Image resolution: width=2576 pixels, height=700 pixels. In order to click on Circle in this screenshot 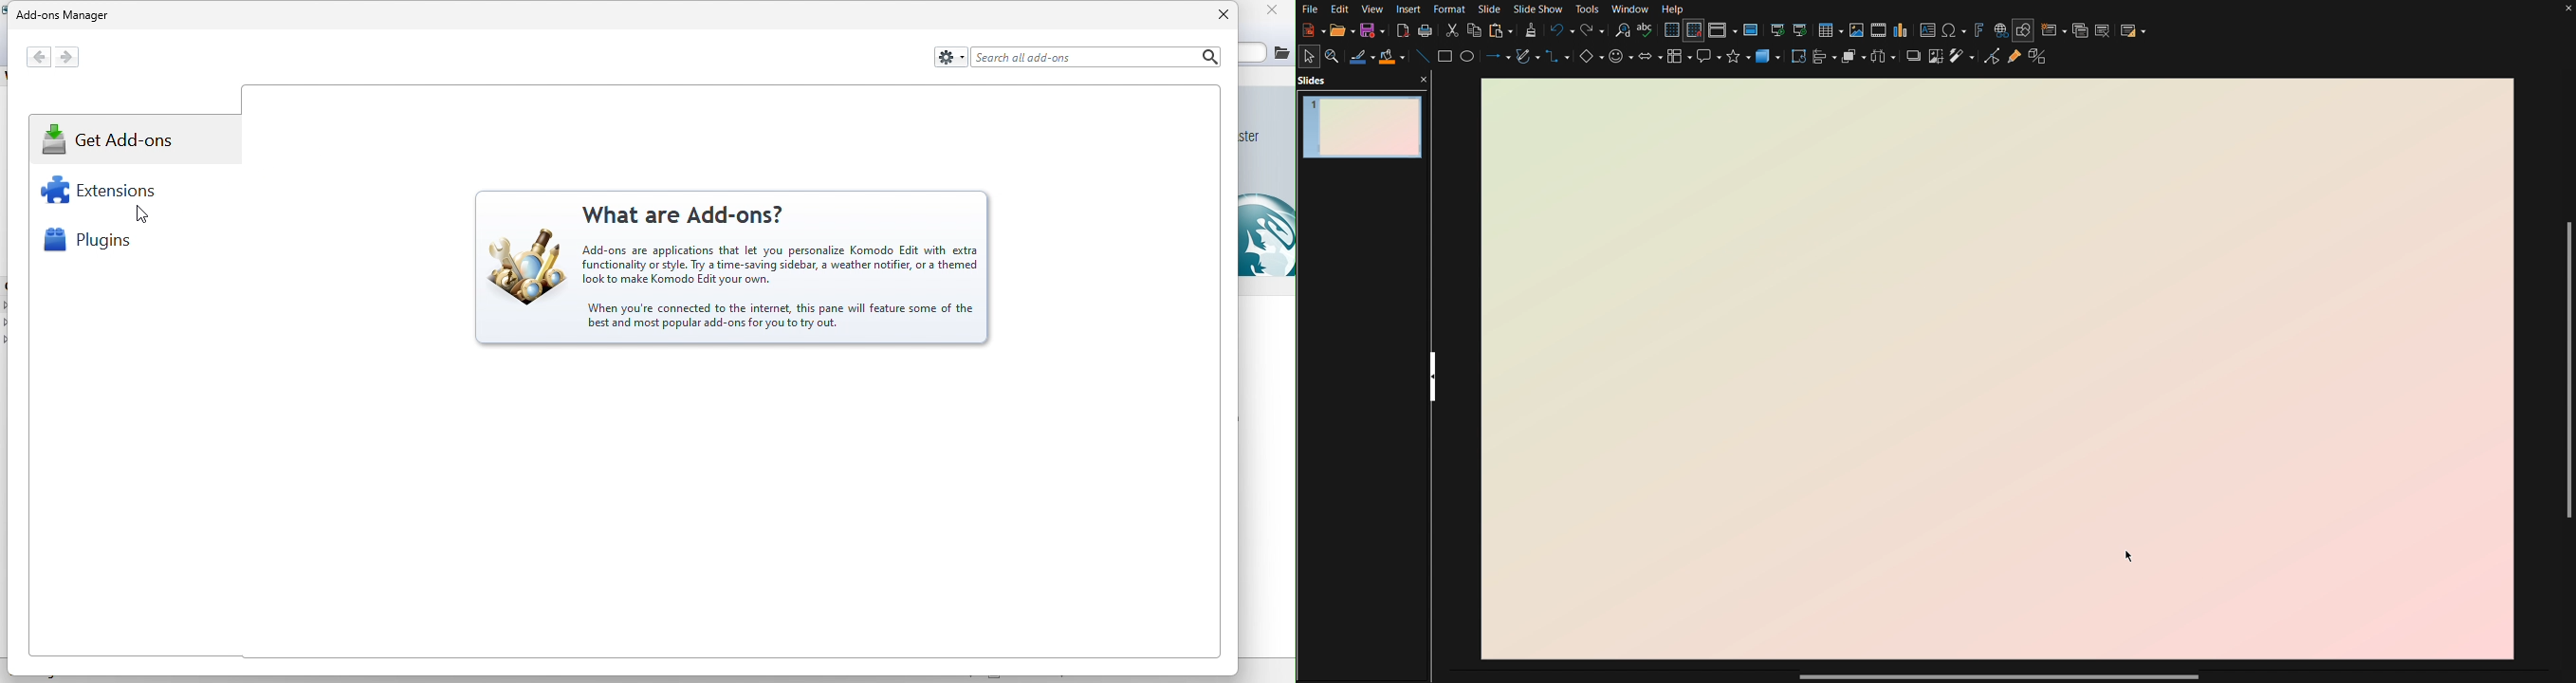, I will do `click(1470, 59)`.